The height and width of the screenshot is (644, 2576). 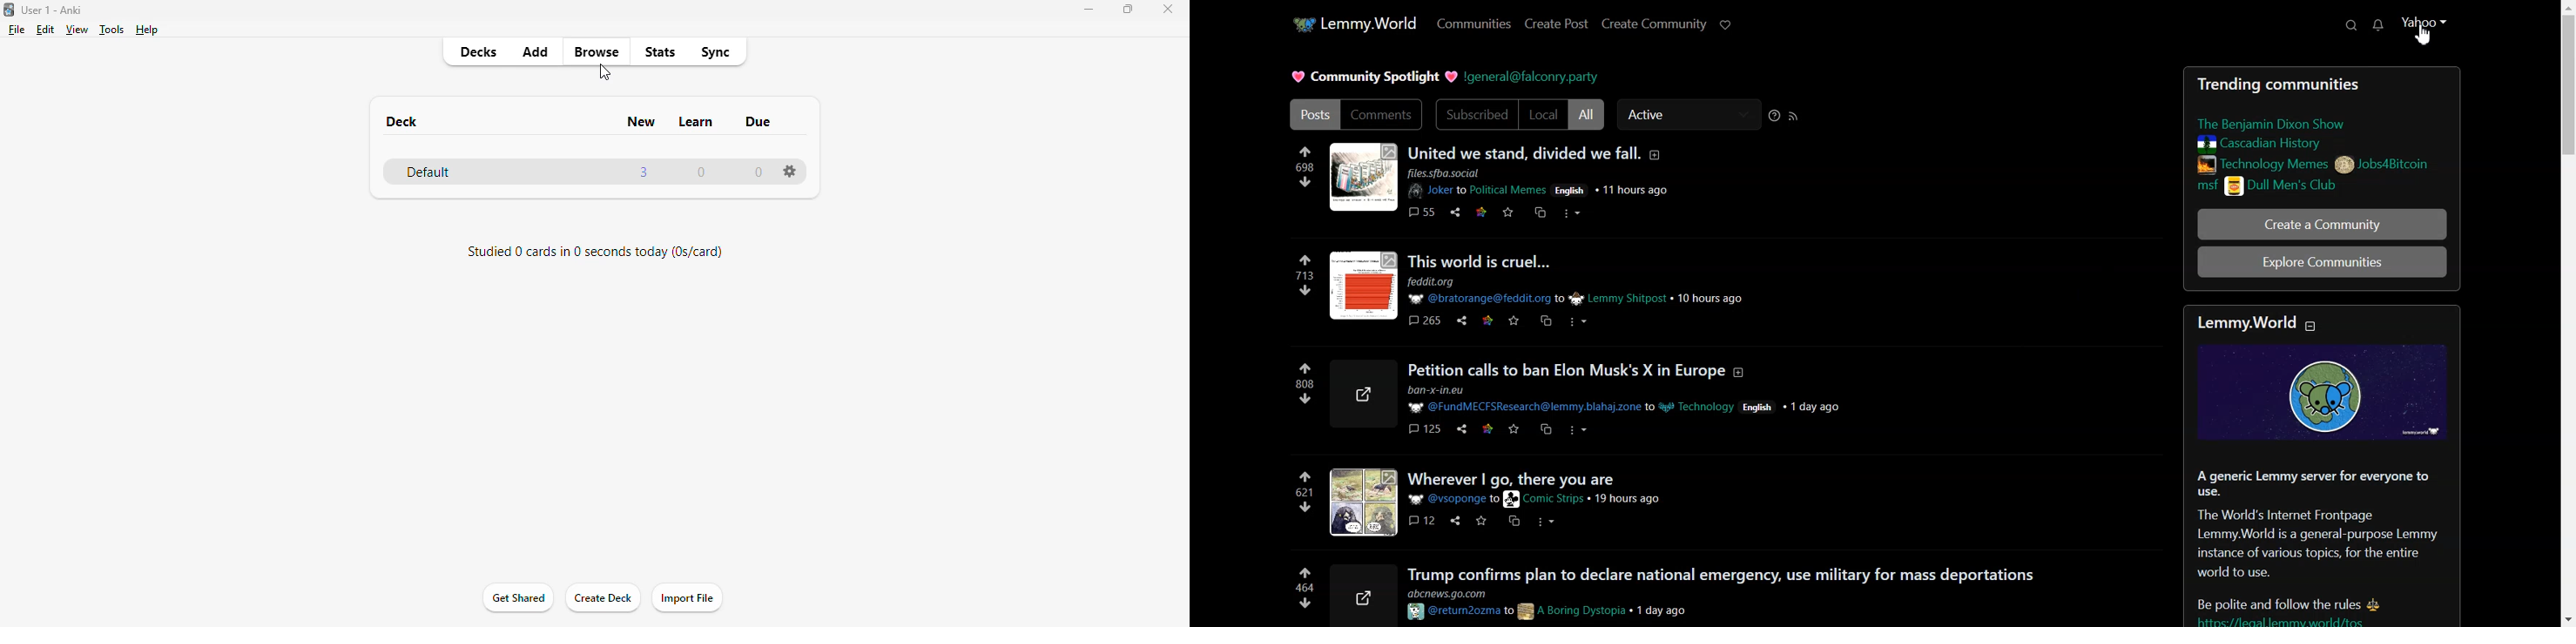 I want to click on browse, so click(x=597, y=51).